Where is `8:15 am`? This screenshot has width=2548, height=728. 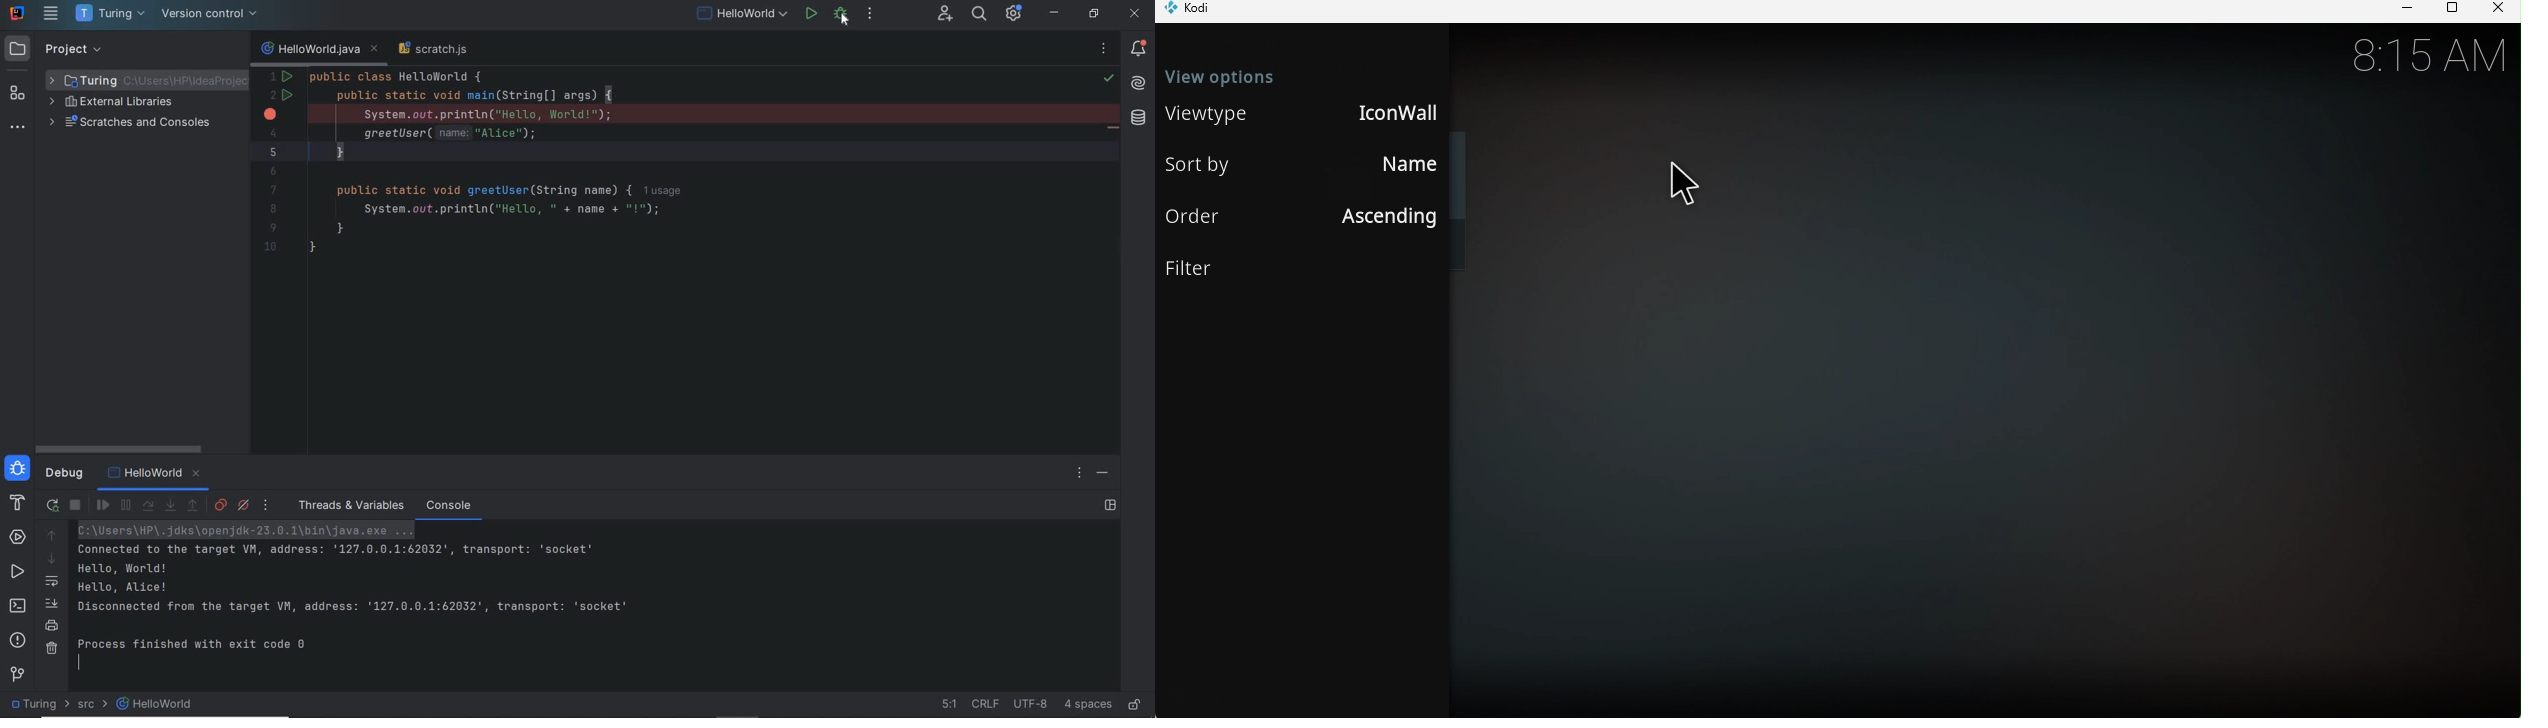
8:15 am is located at coordinates (2426, 56).